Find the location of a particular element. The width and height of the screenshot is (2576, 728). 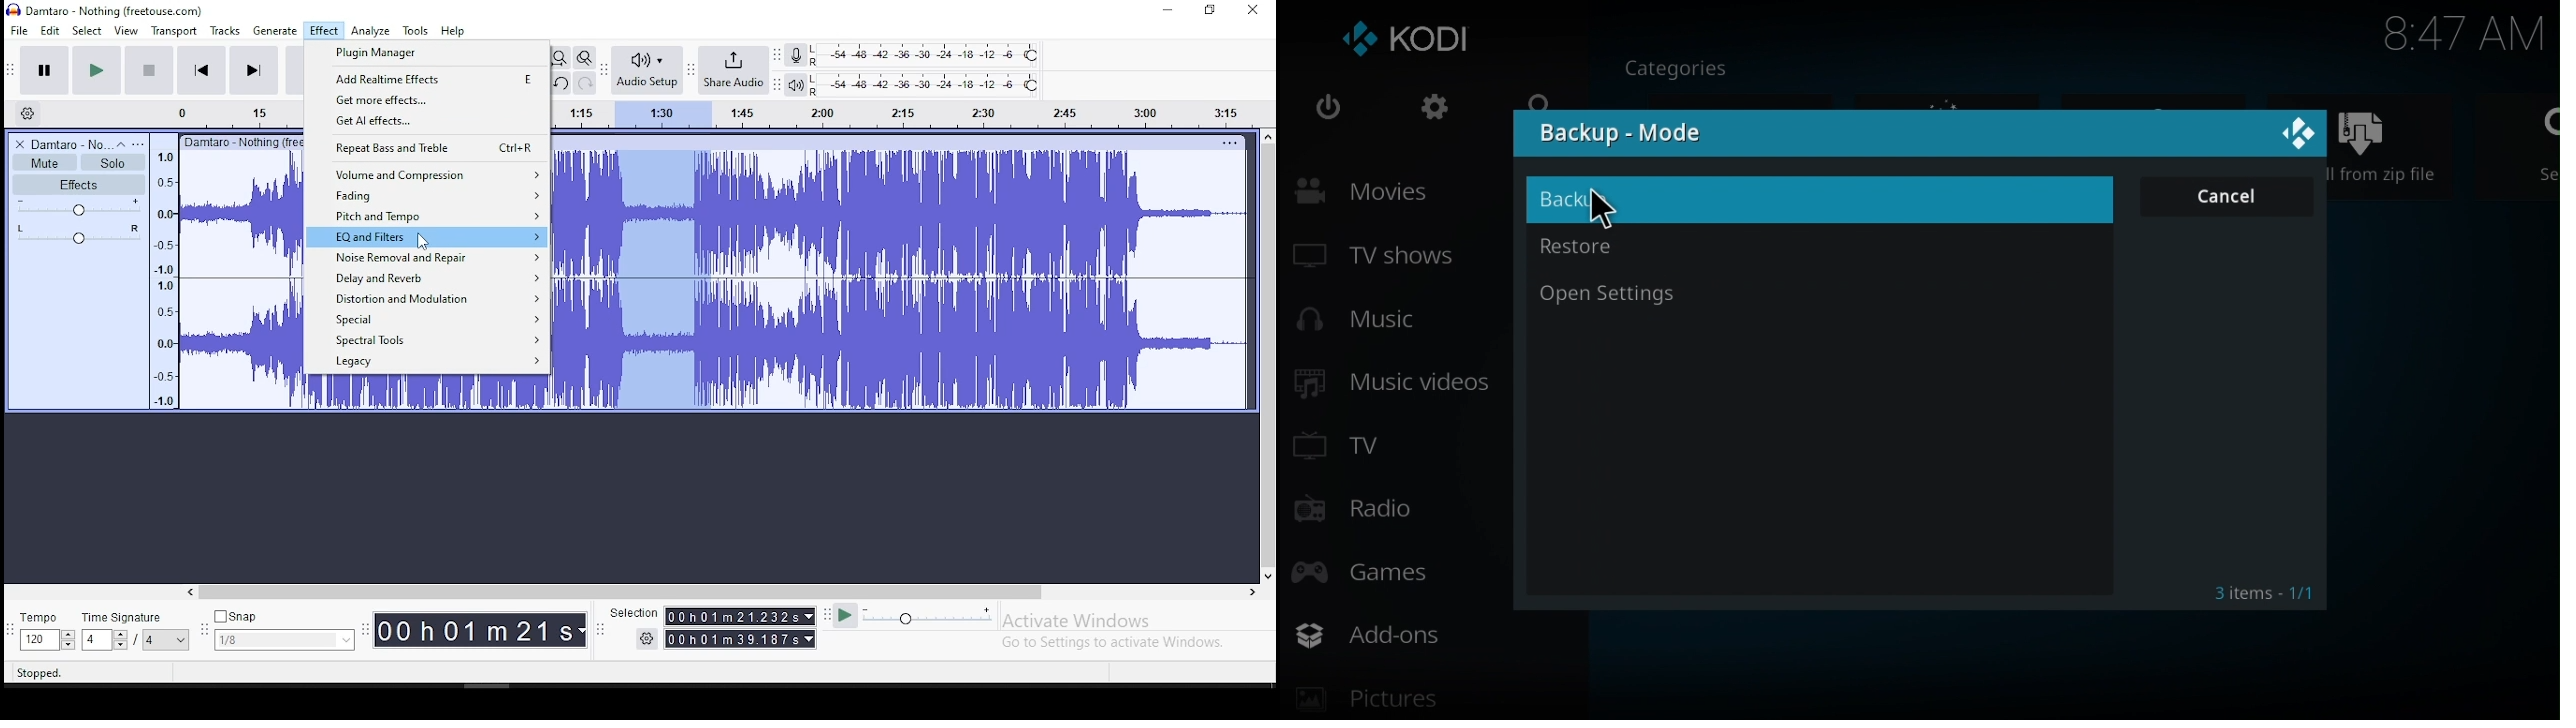

solo is located at coordinates (113, 163).